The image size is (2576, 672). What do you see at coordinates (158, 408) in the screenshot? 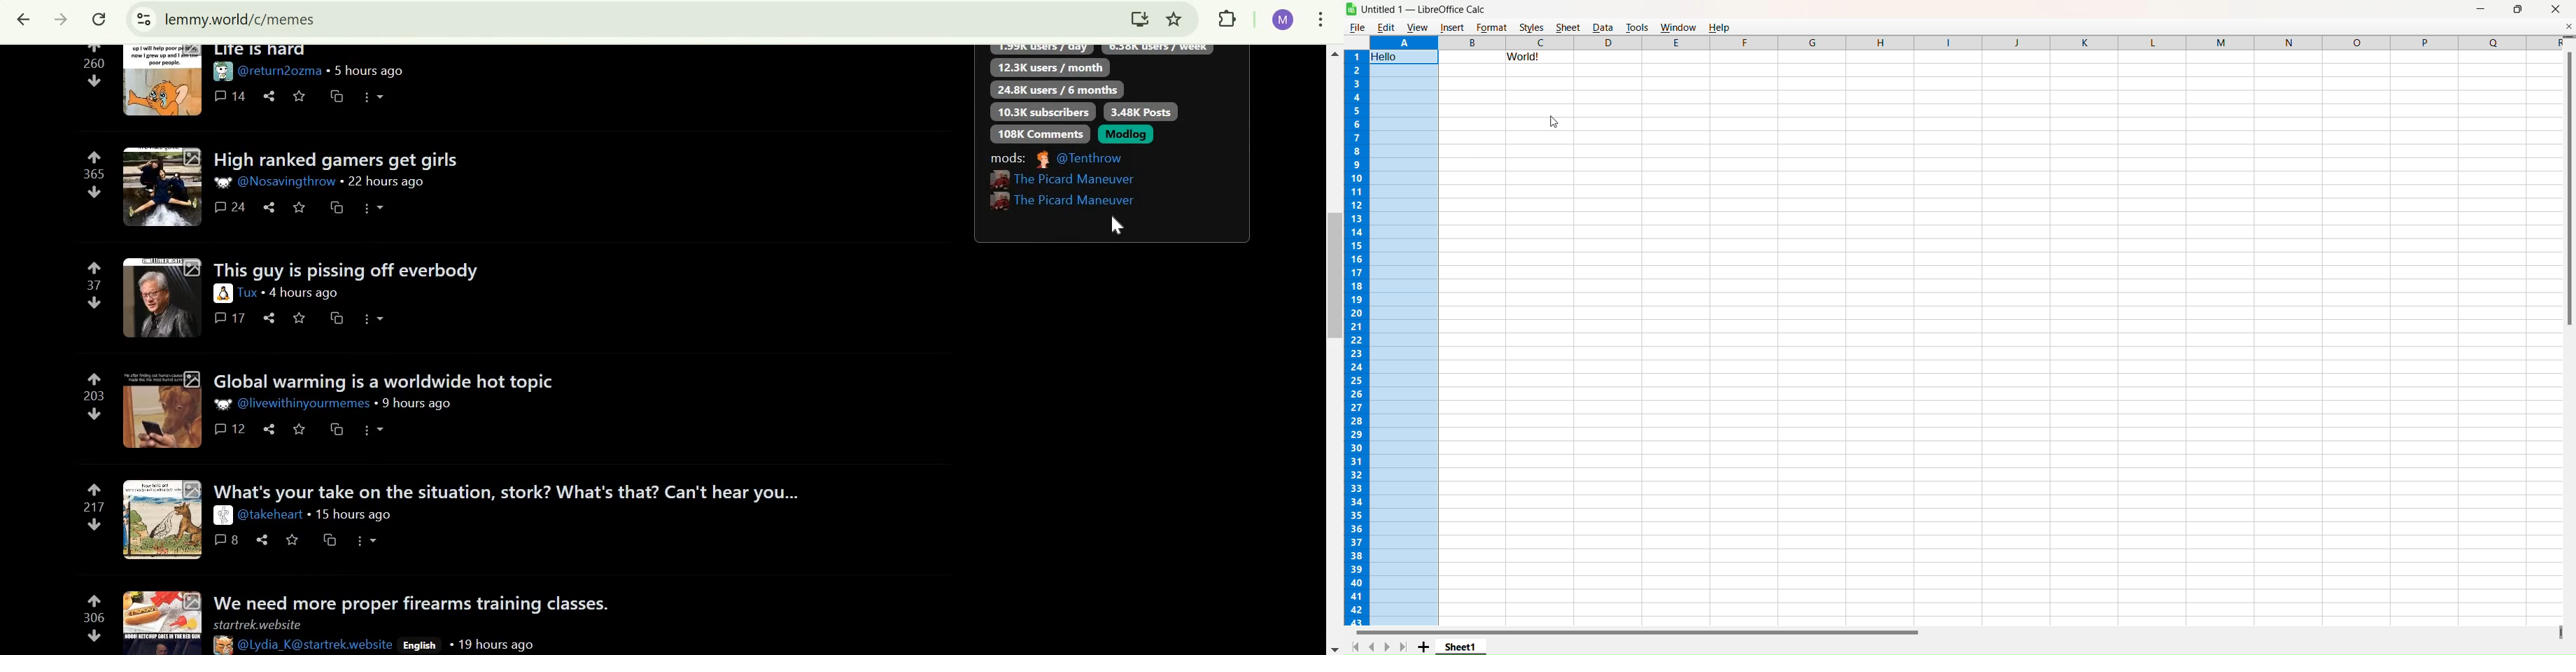
I see `expand here` at bounding box center [158, 408].